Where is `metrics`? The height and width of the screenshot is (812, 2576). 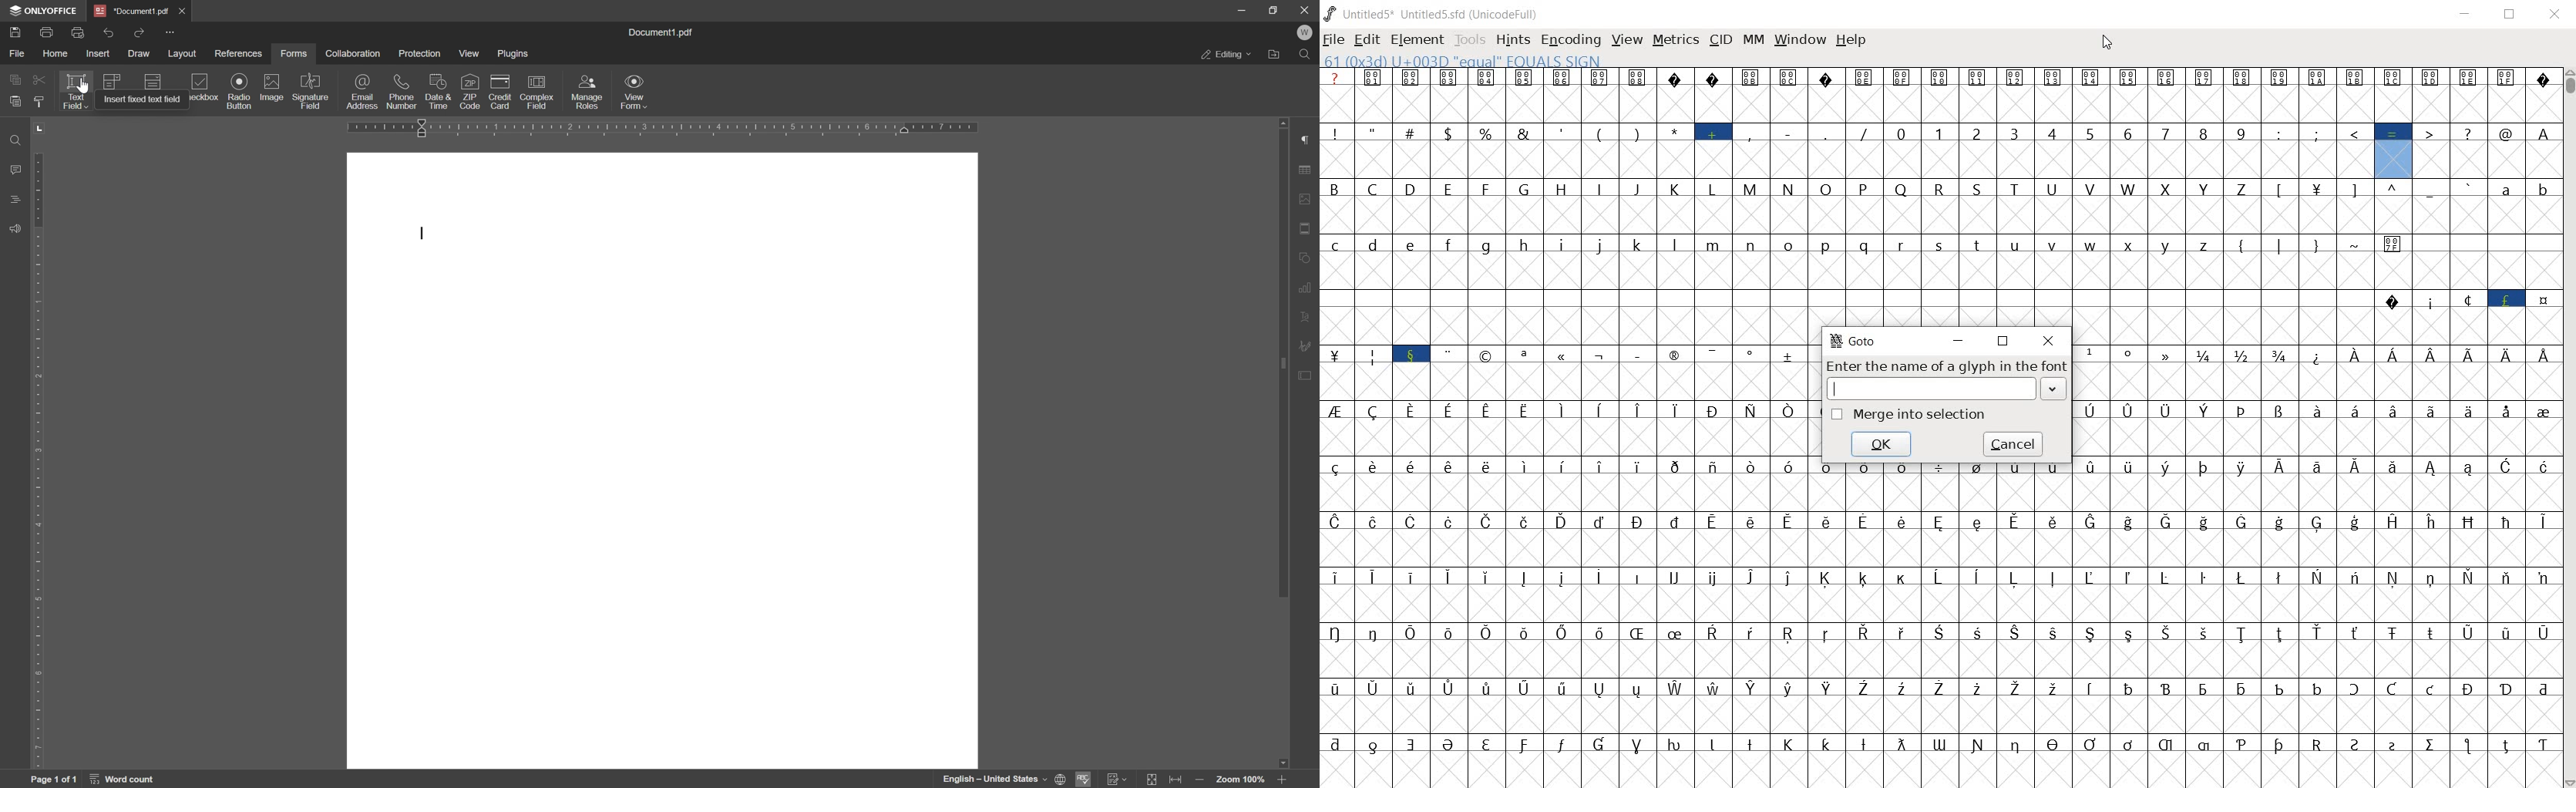 metrics is located at coordinates (1675, 39).